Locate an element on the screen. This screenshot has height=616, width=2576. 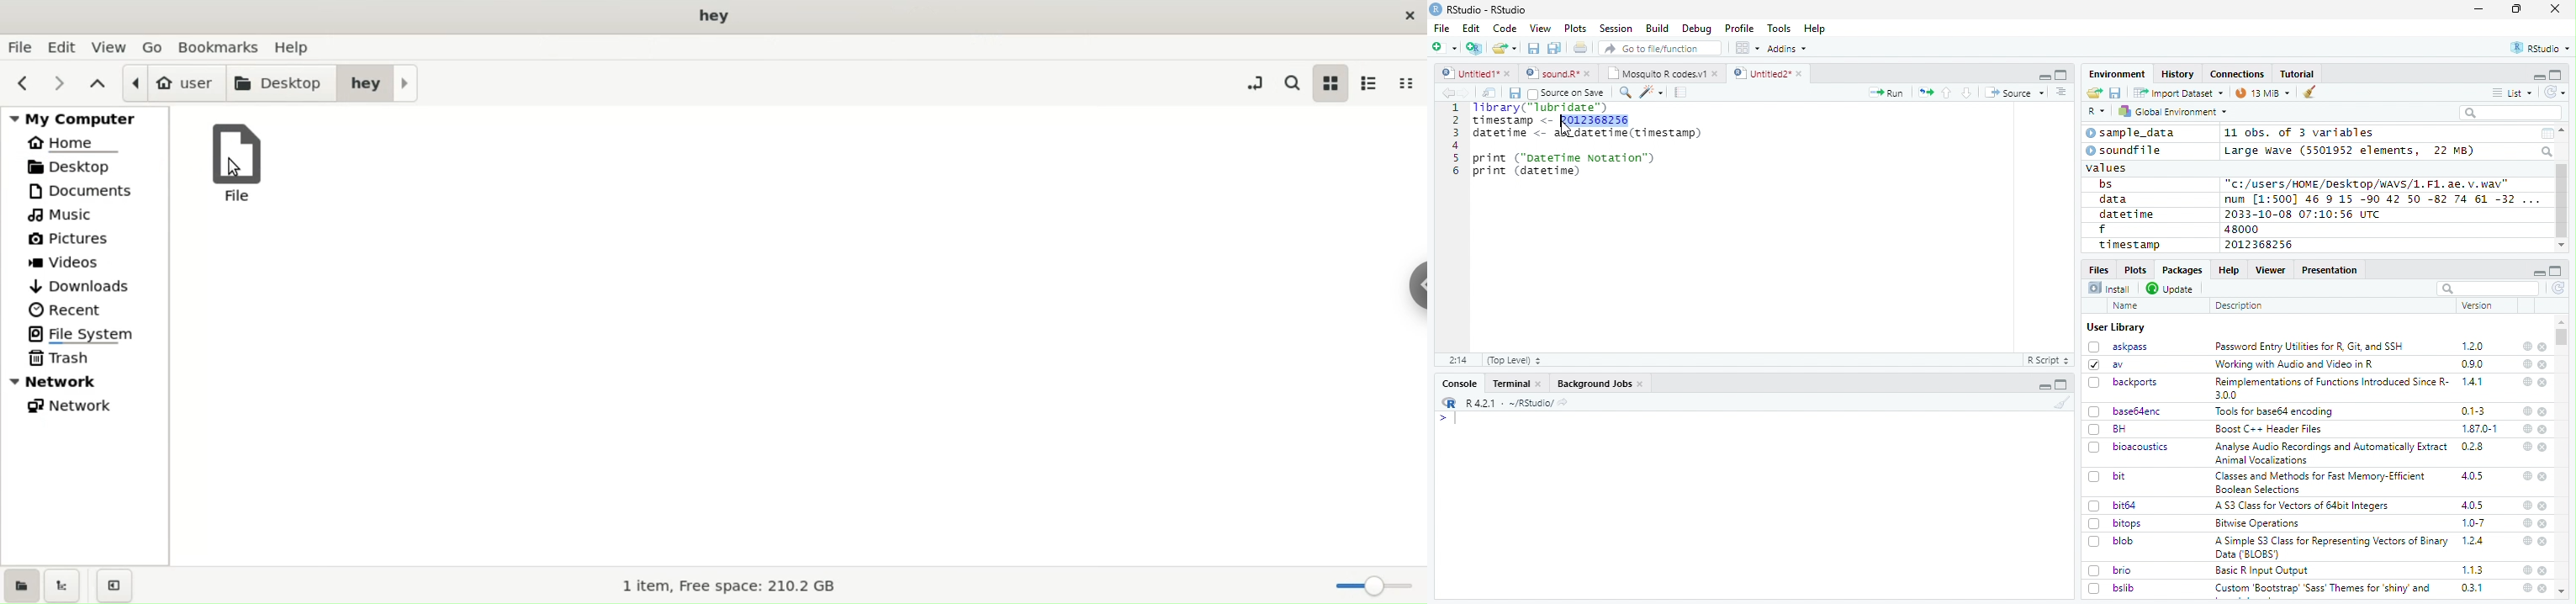
2012368256 is located at coordinates (2261, 245).